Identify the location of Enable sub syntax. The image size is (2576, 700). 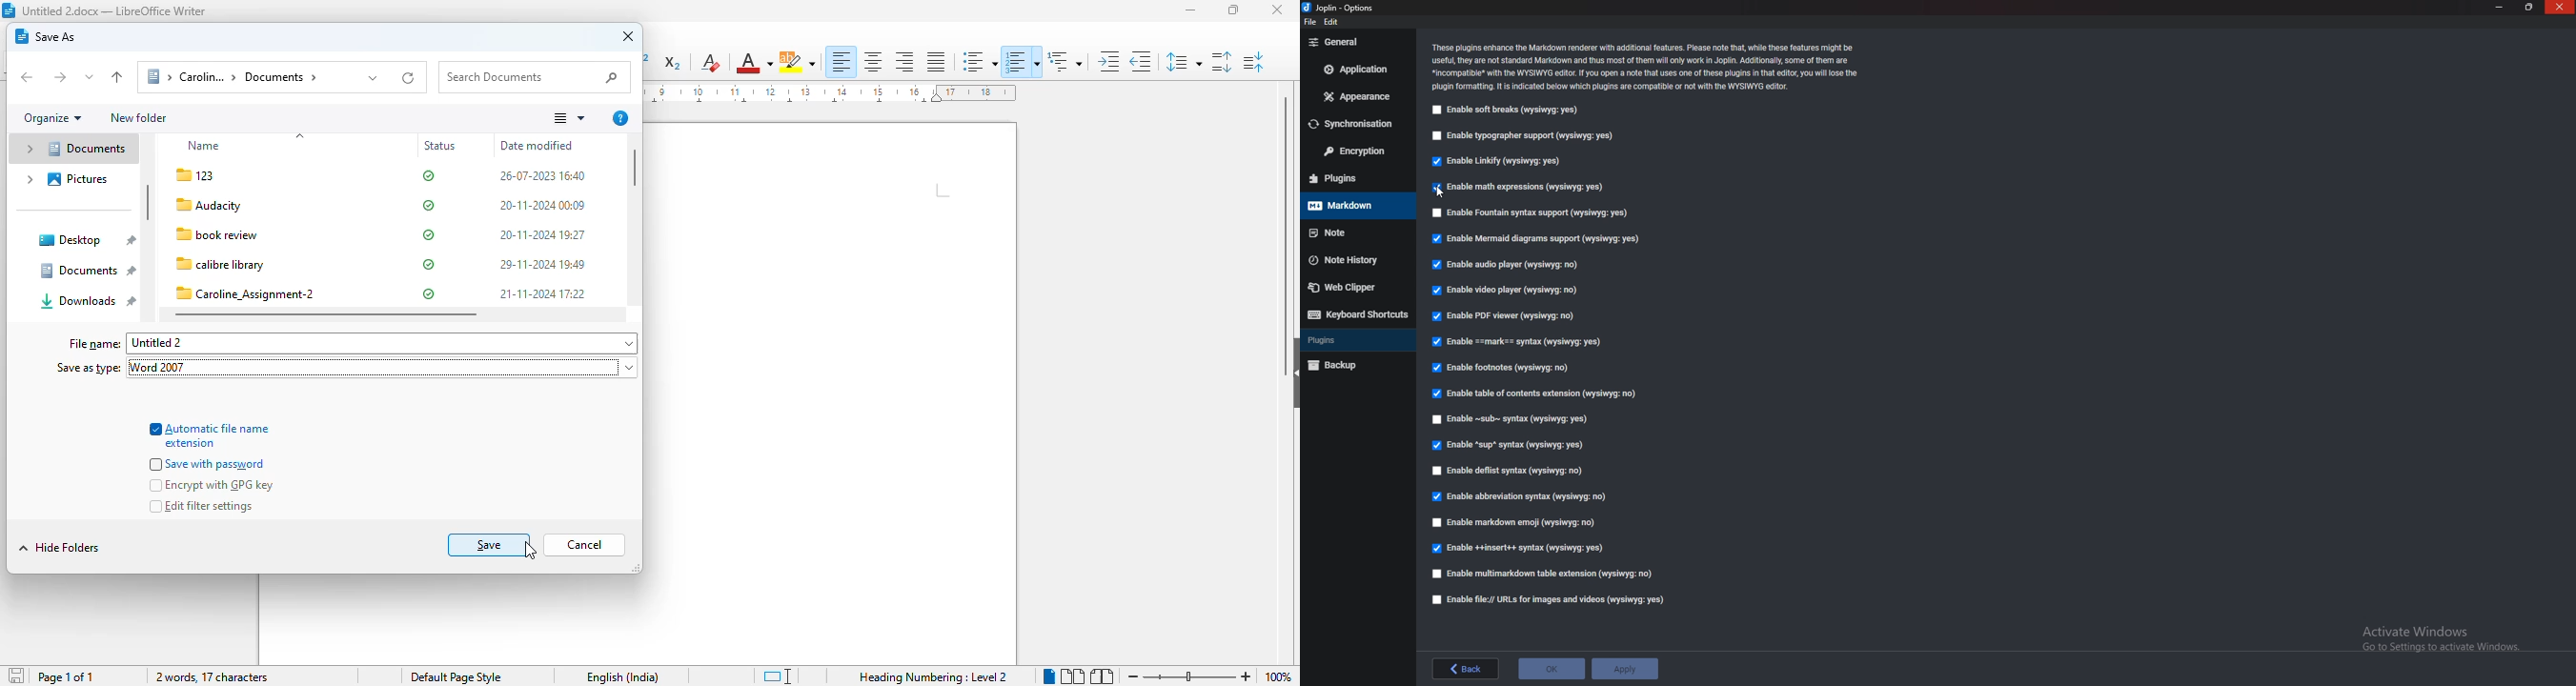
(1514, 420).